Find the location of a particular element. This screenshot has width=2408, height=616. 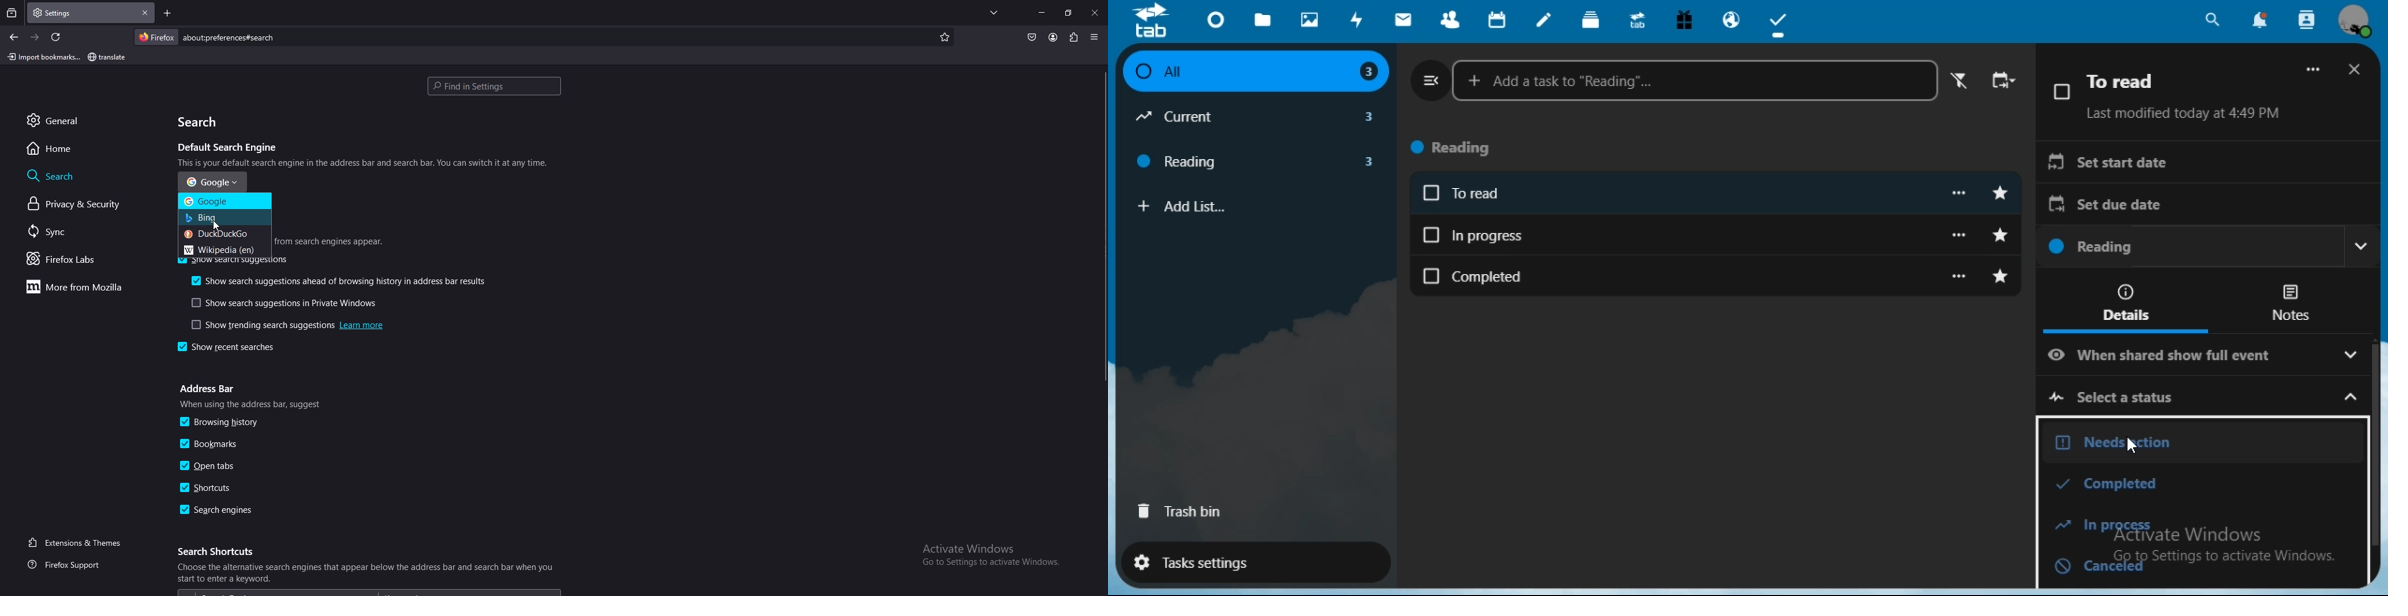

bookmark is located at coordinates (108, 58).